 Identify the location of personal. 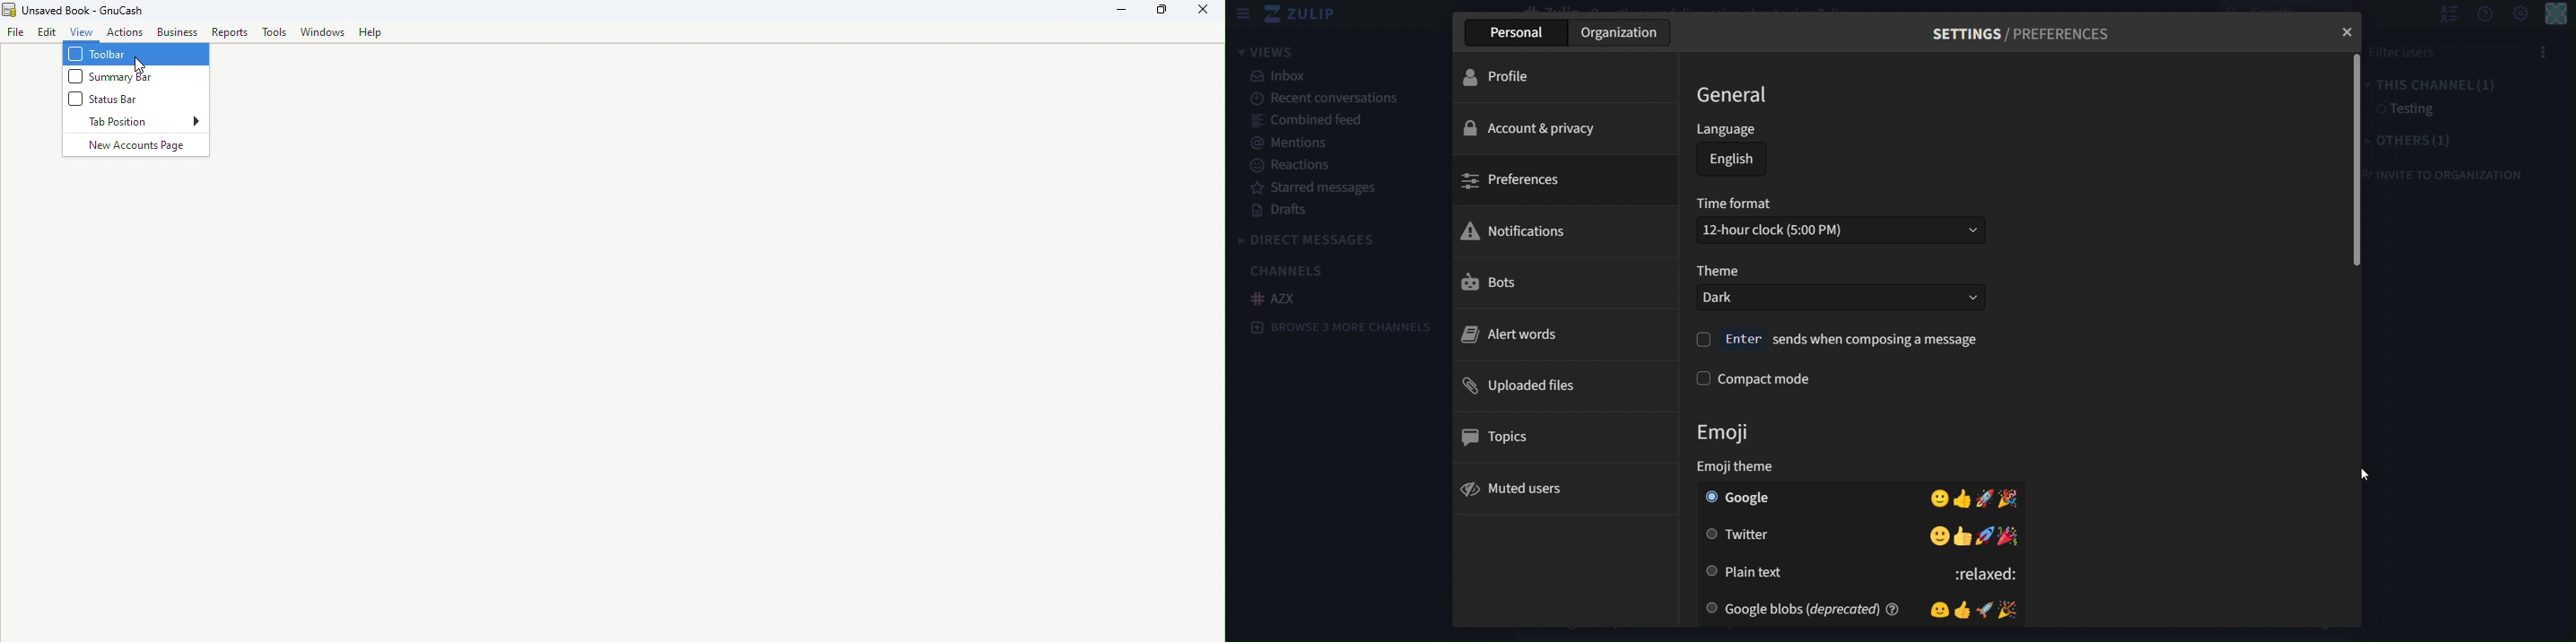
(1517, 33).